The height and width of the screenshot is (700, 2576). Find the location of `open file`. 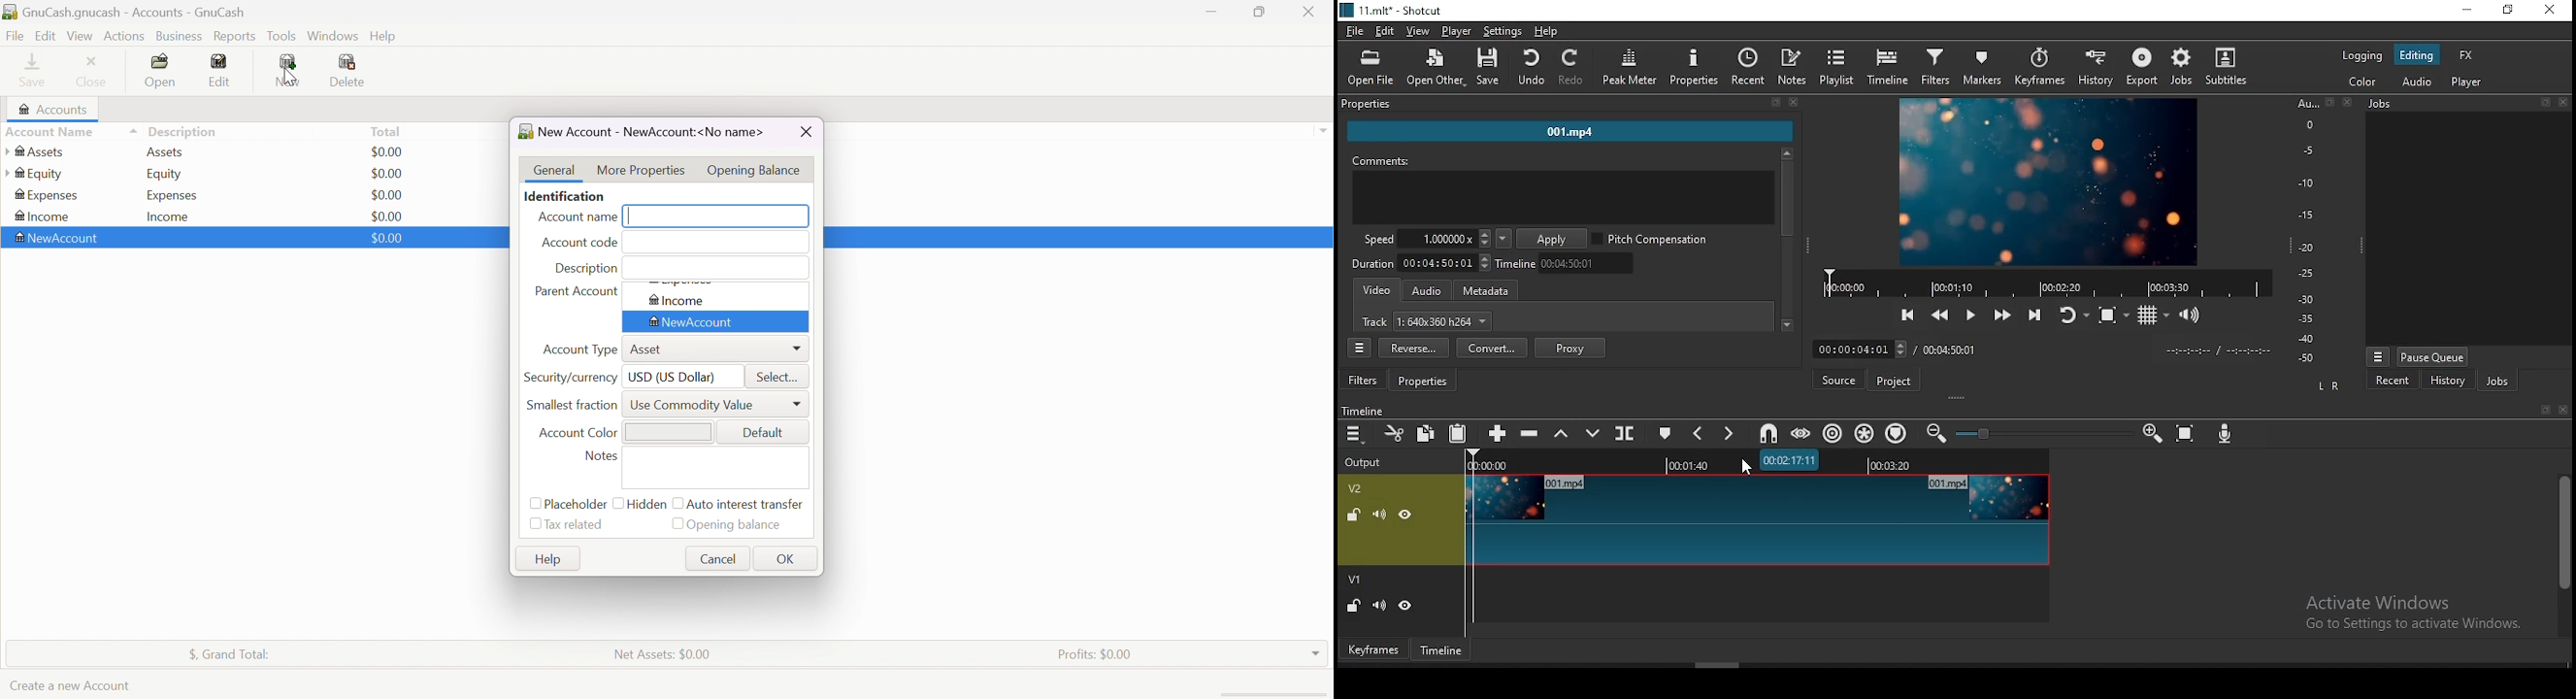

open file is located at coordinates (1371, 65).